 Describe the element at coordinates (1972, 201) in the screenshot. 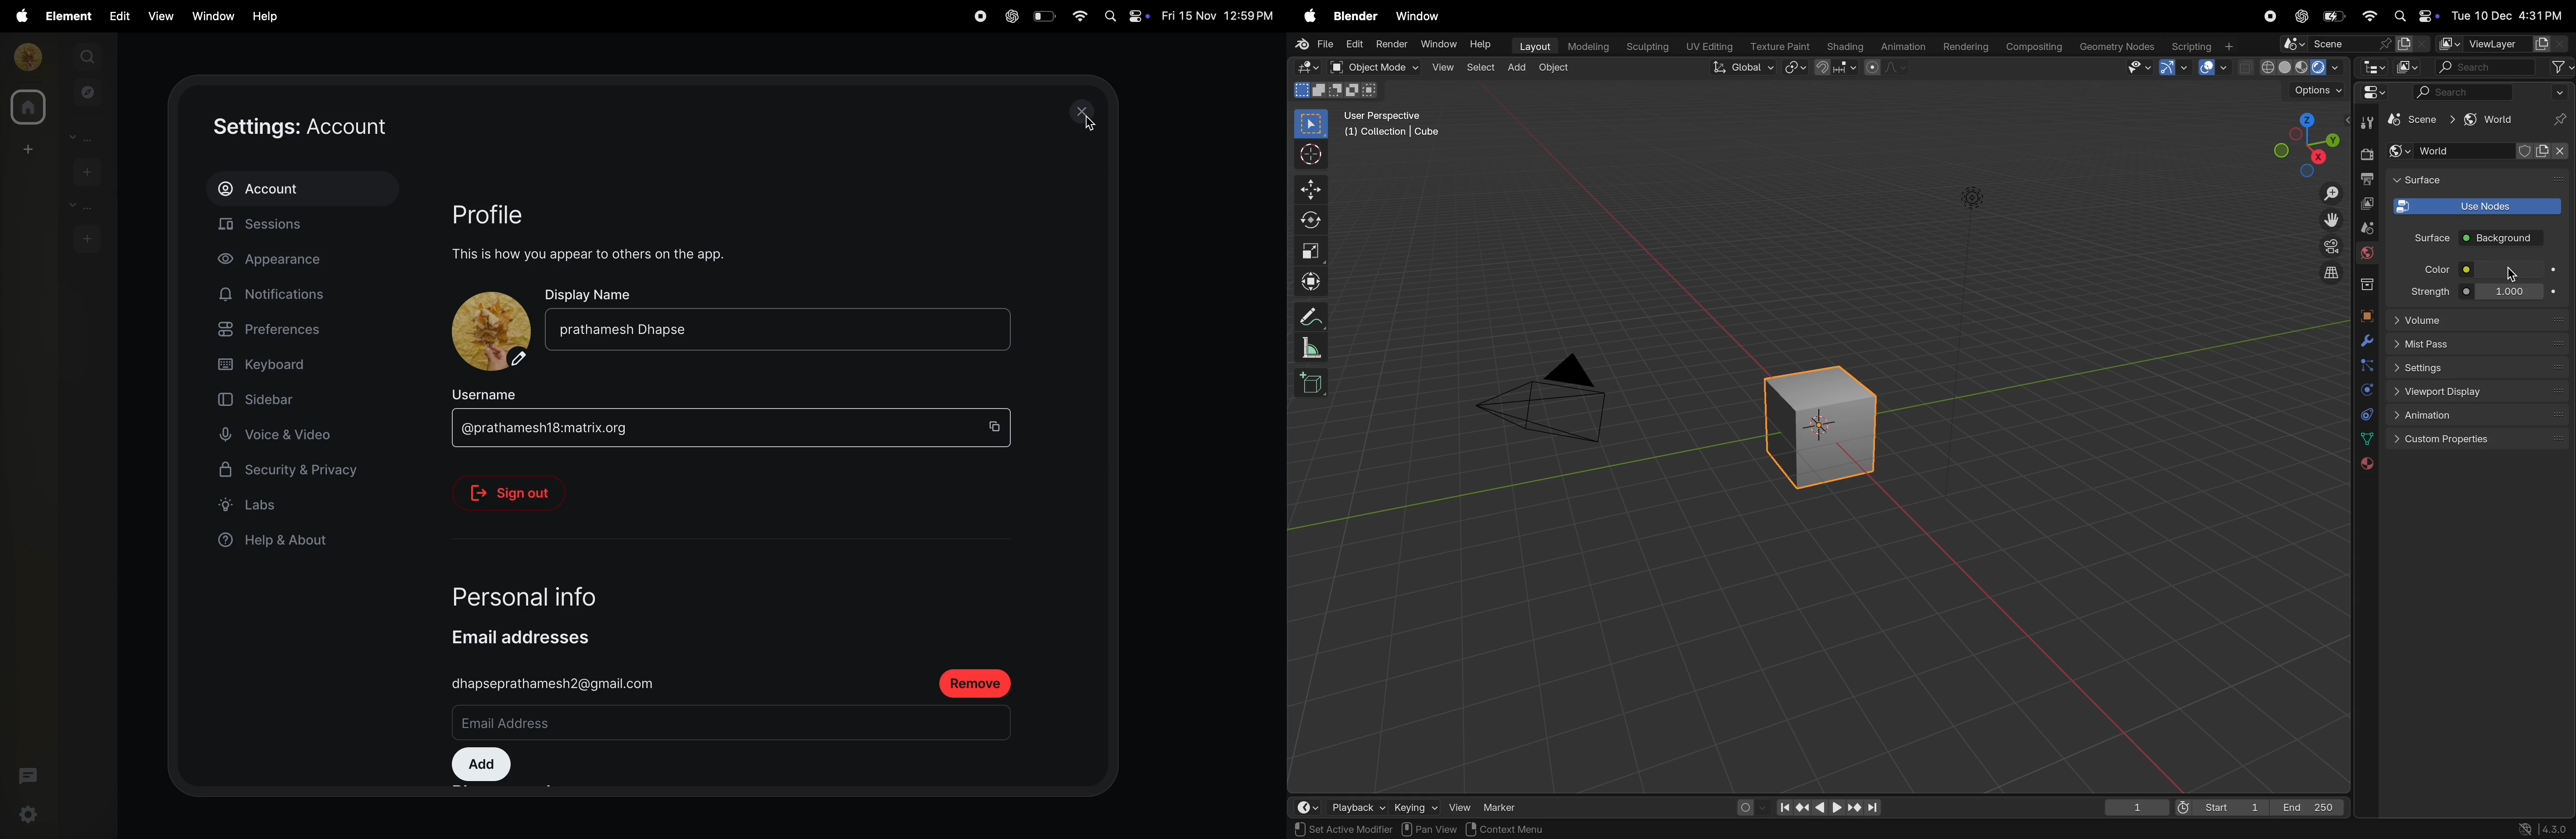

I see `` at that location.